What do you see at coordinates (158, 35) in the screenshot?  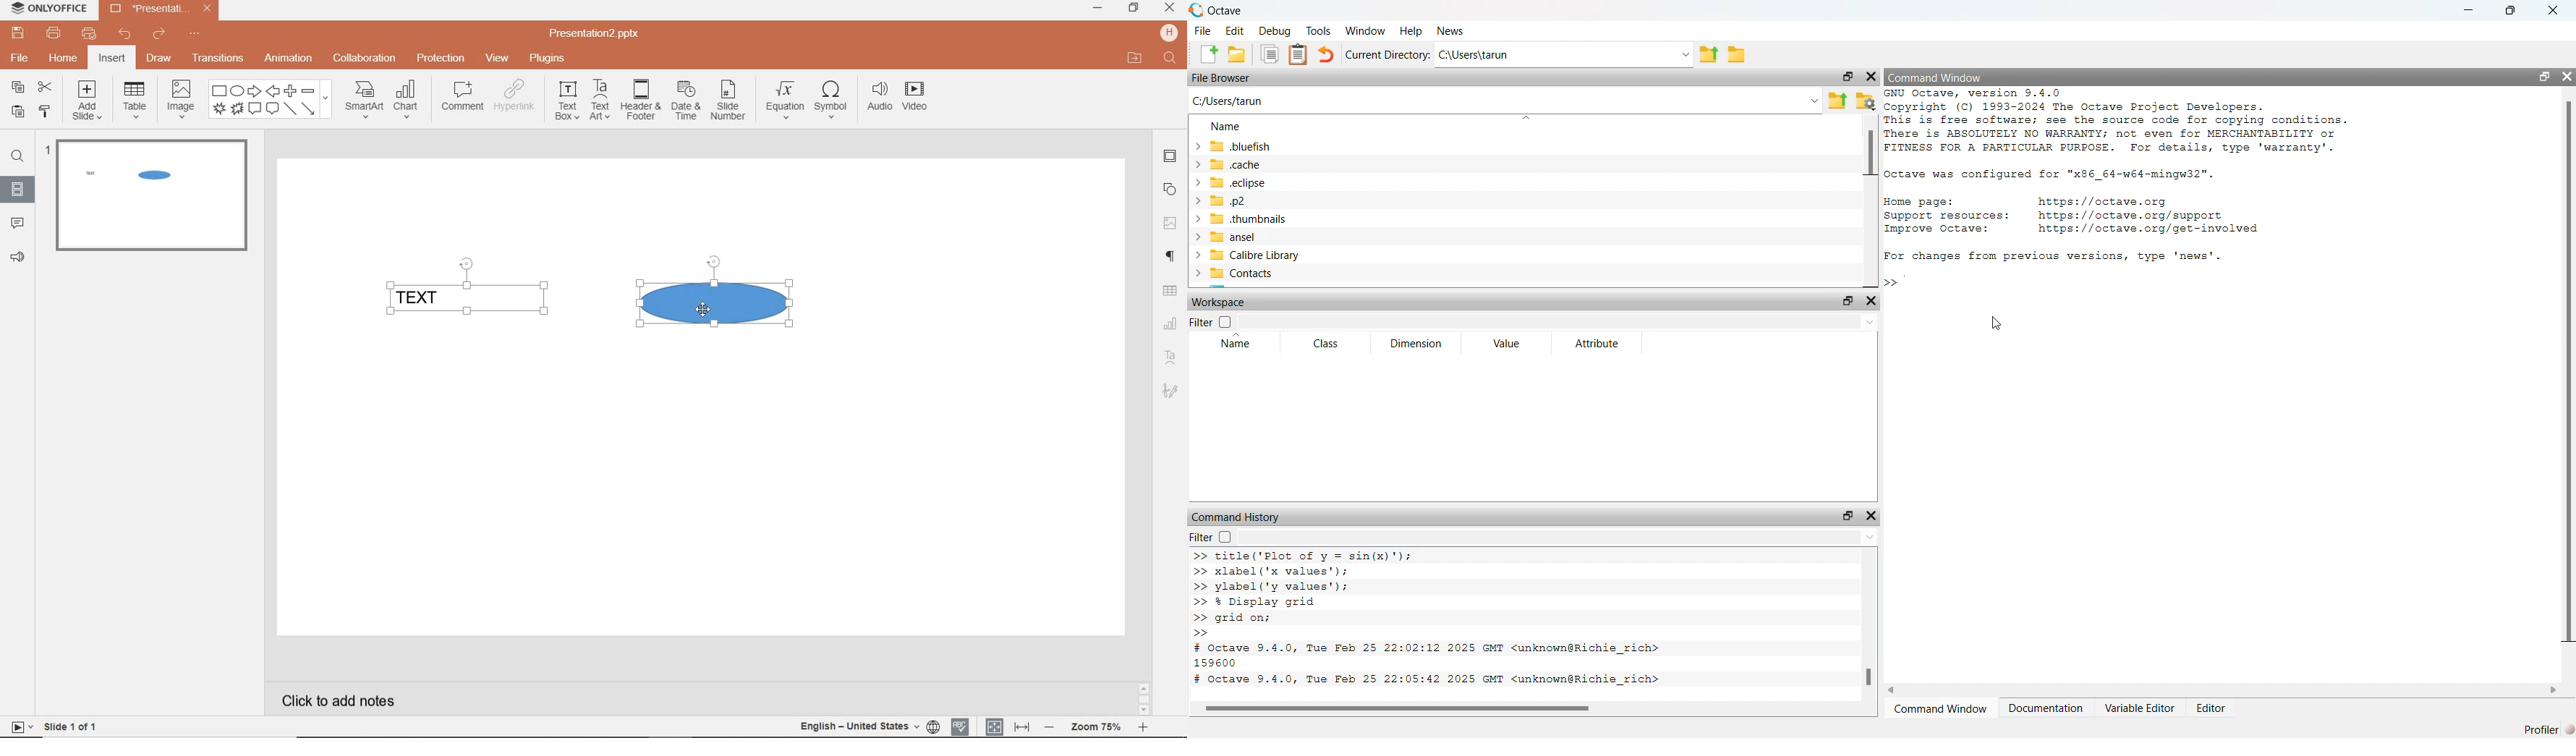 I see `redo` at bounding box center [158, 35].